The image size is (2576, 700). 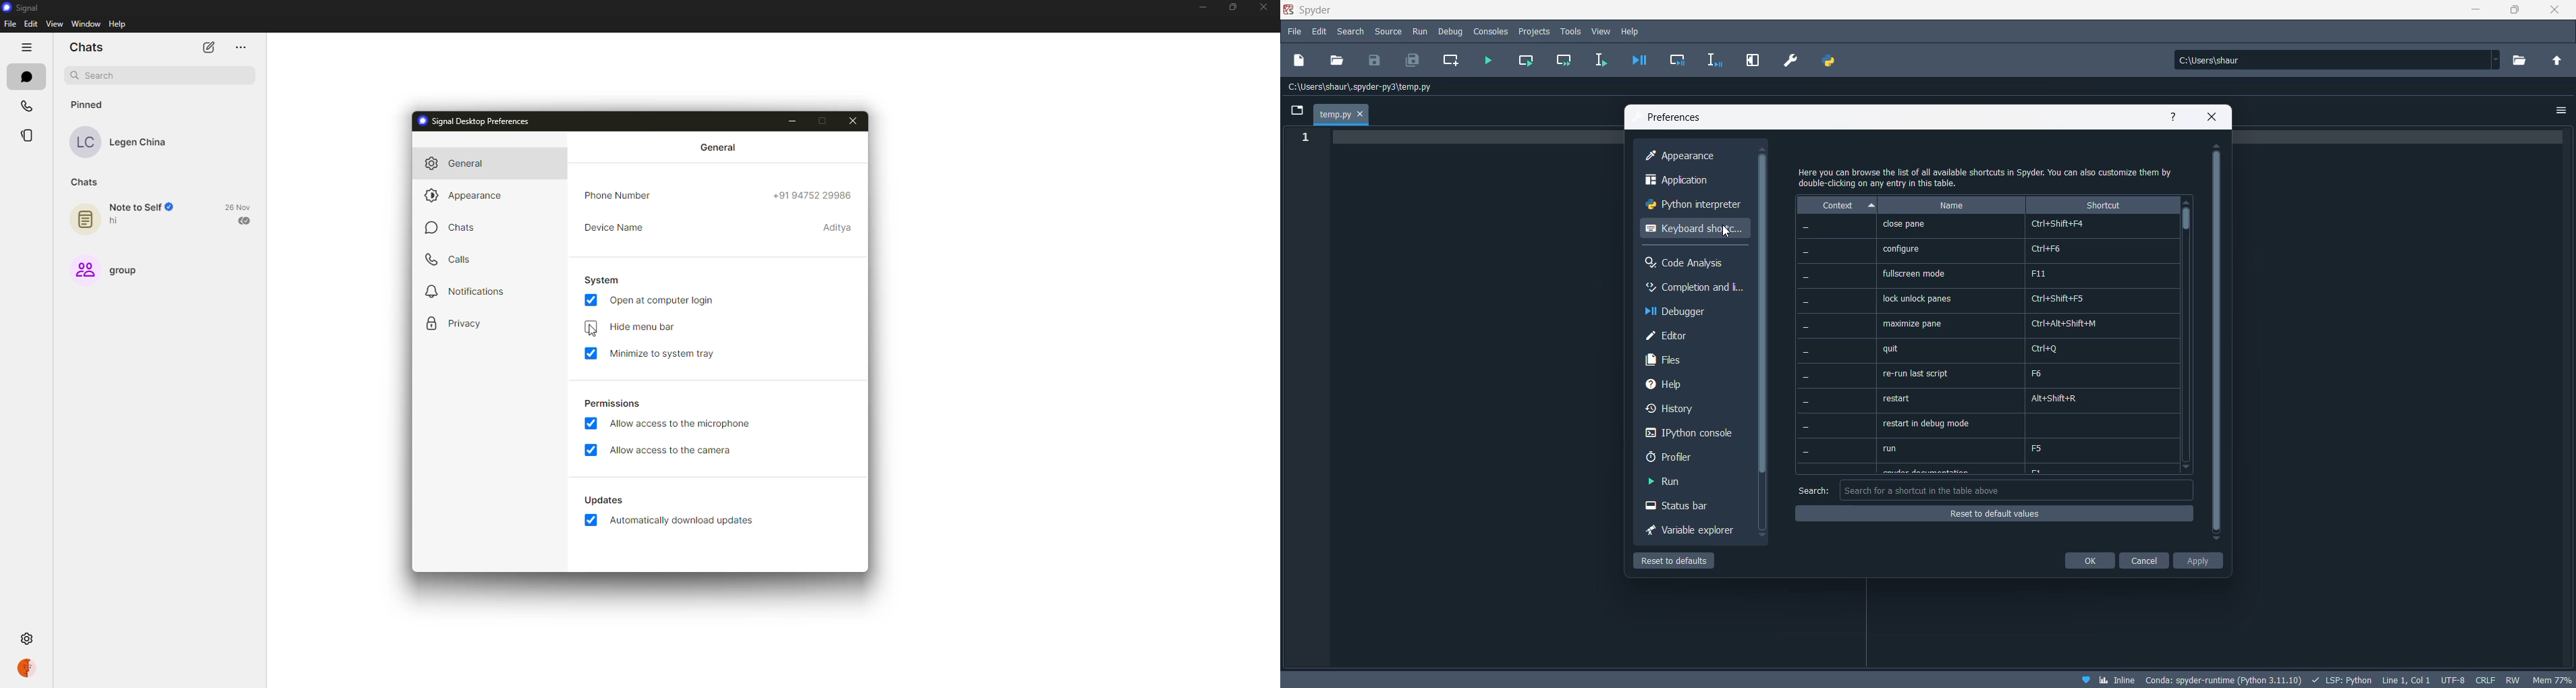 I want to click on cursor, so click(x=1726, y=233).